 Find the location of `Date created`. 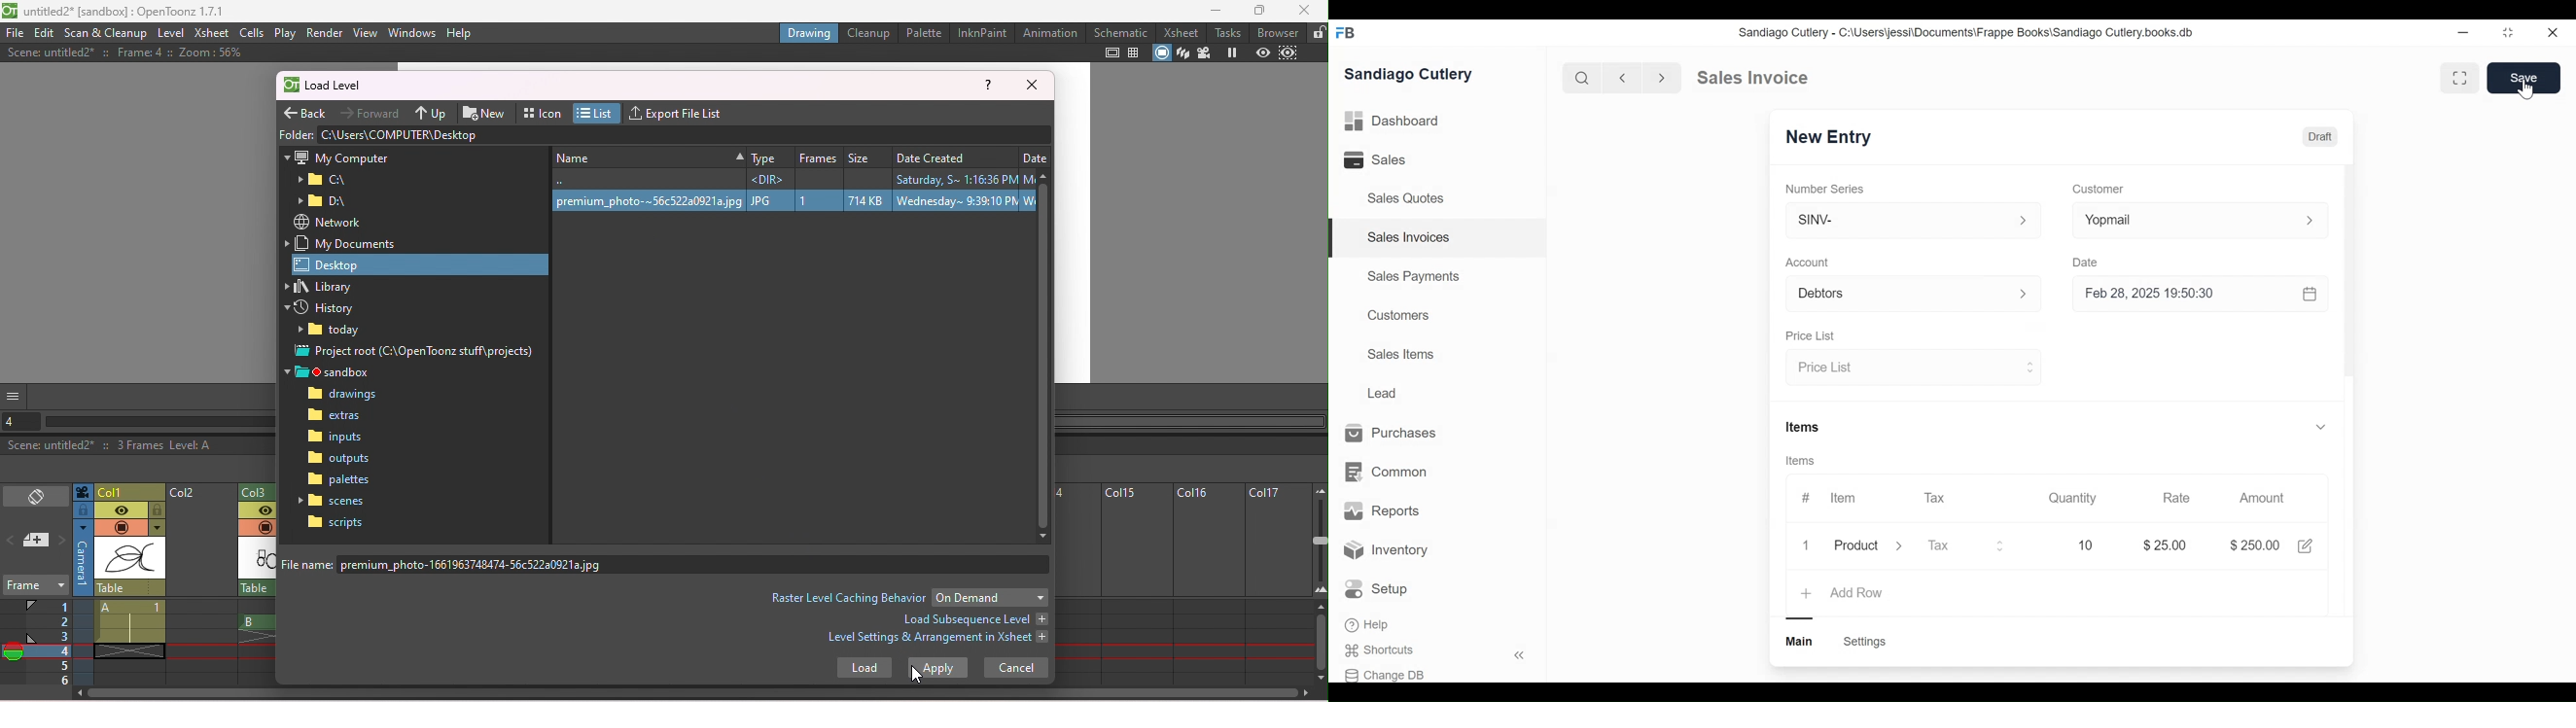

Date created is located at coordinates (953, 155).